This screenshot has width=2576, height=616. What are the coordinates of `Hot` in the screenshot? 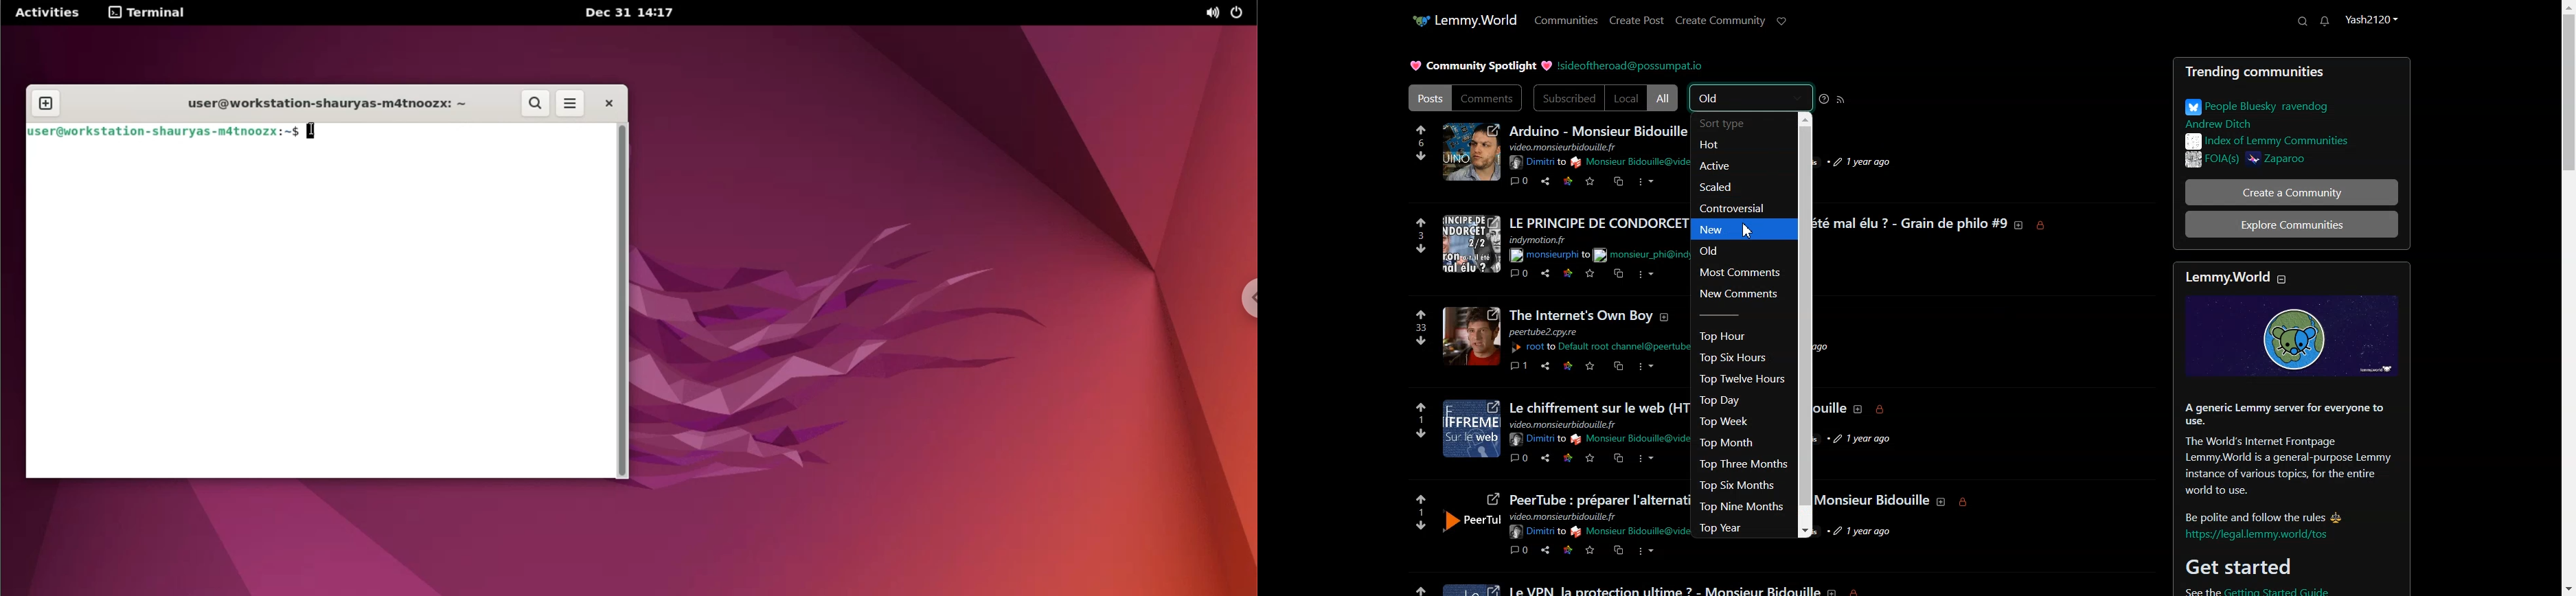 It's located at (1731, 146).